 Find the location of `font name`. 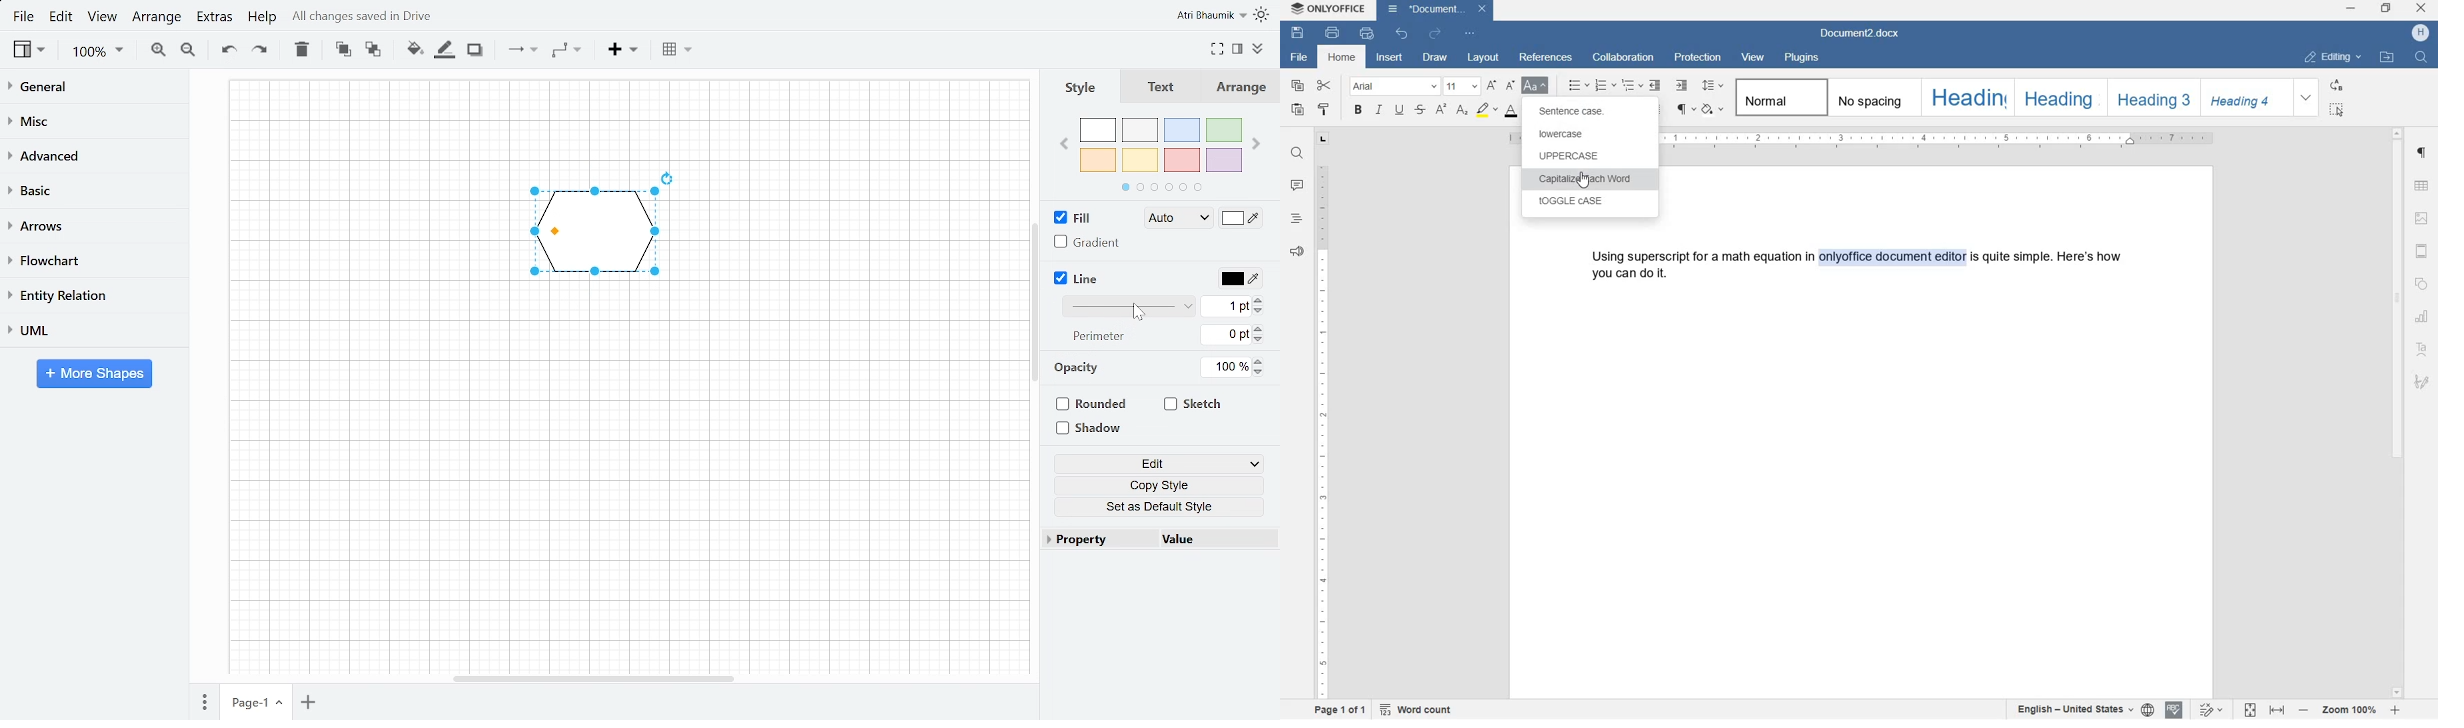

font name is located at coordinates (1394, 86).